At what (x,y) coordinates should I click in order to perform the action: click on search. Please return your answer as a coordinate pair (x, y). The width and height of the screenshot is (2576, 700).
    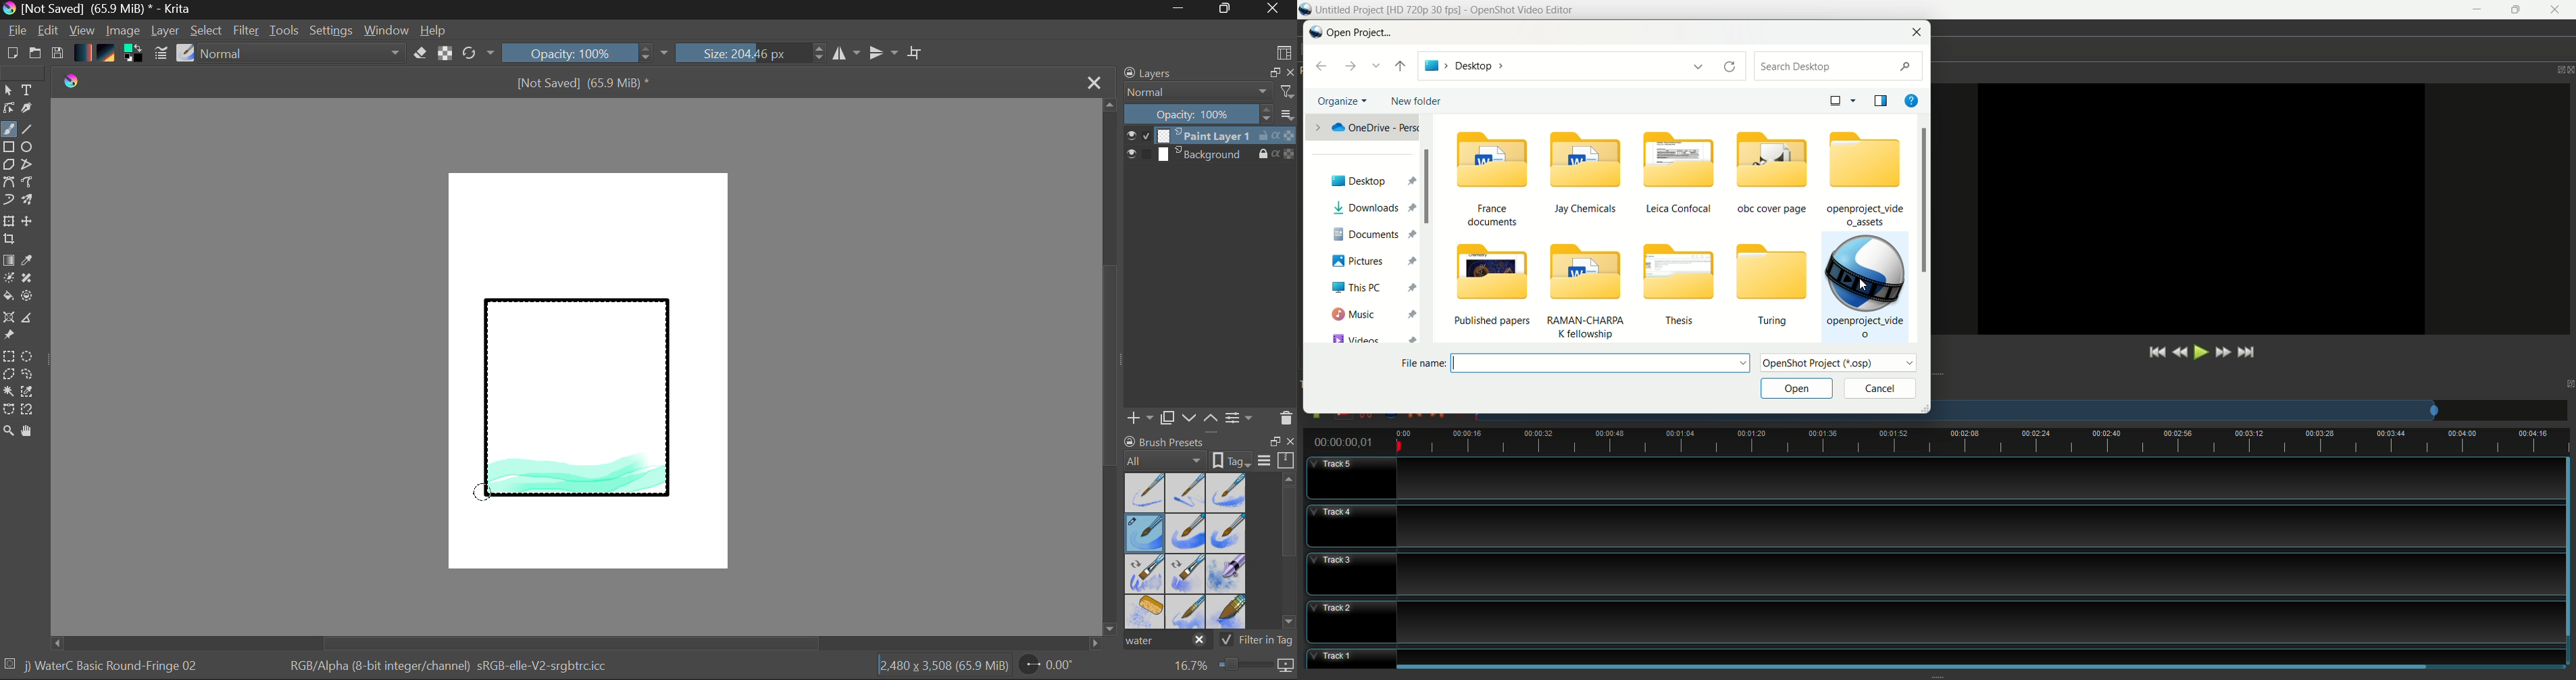
    Looking at the image, I should click on (1841, 67).